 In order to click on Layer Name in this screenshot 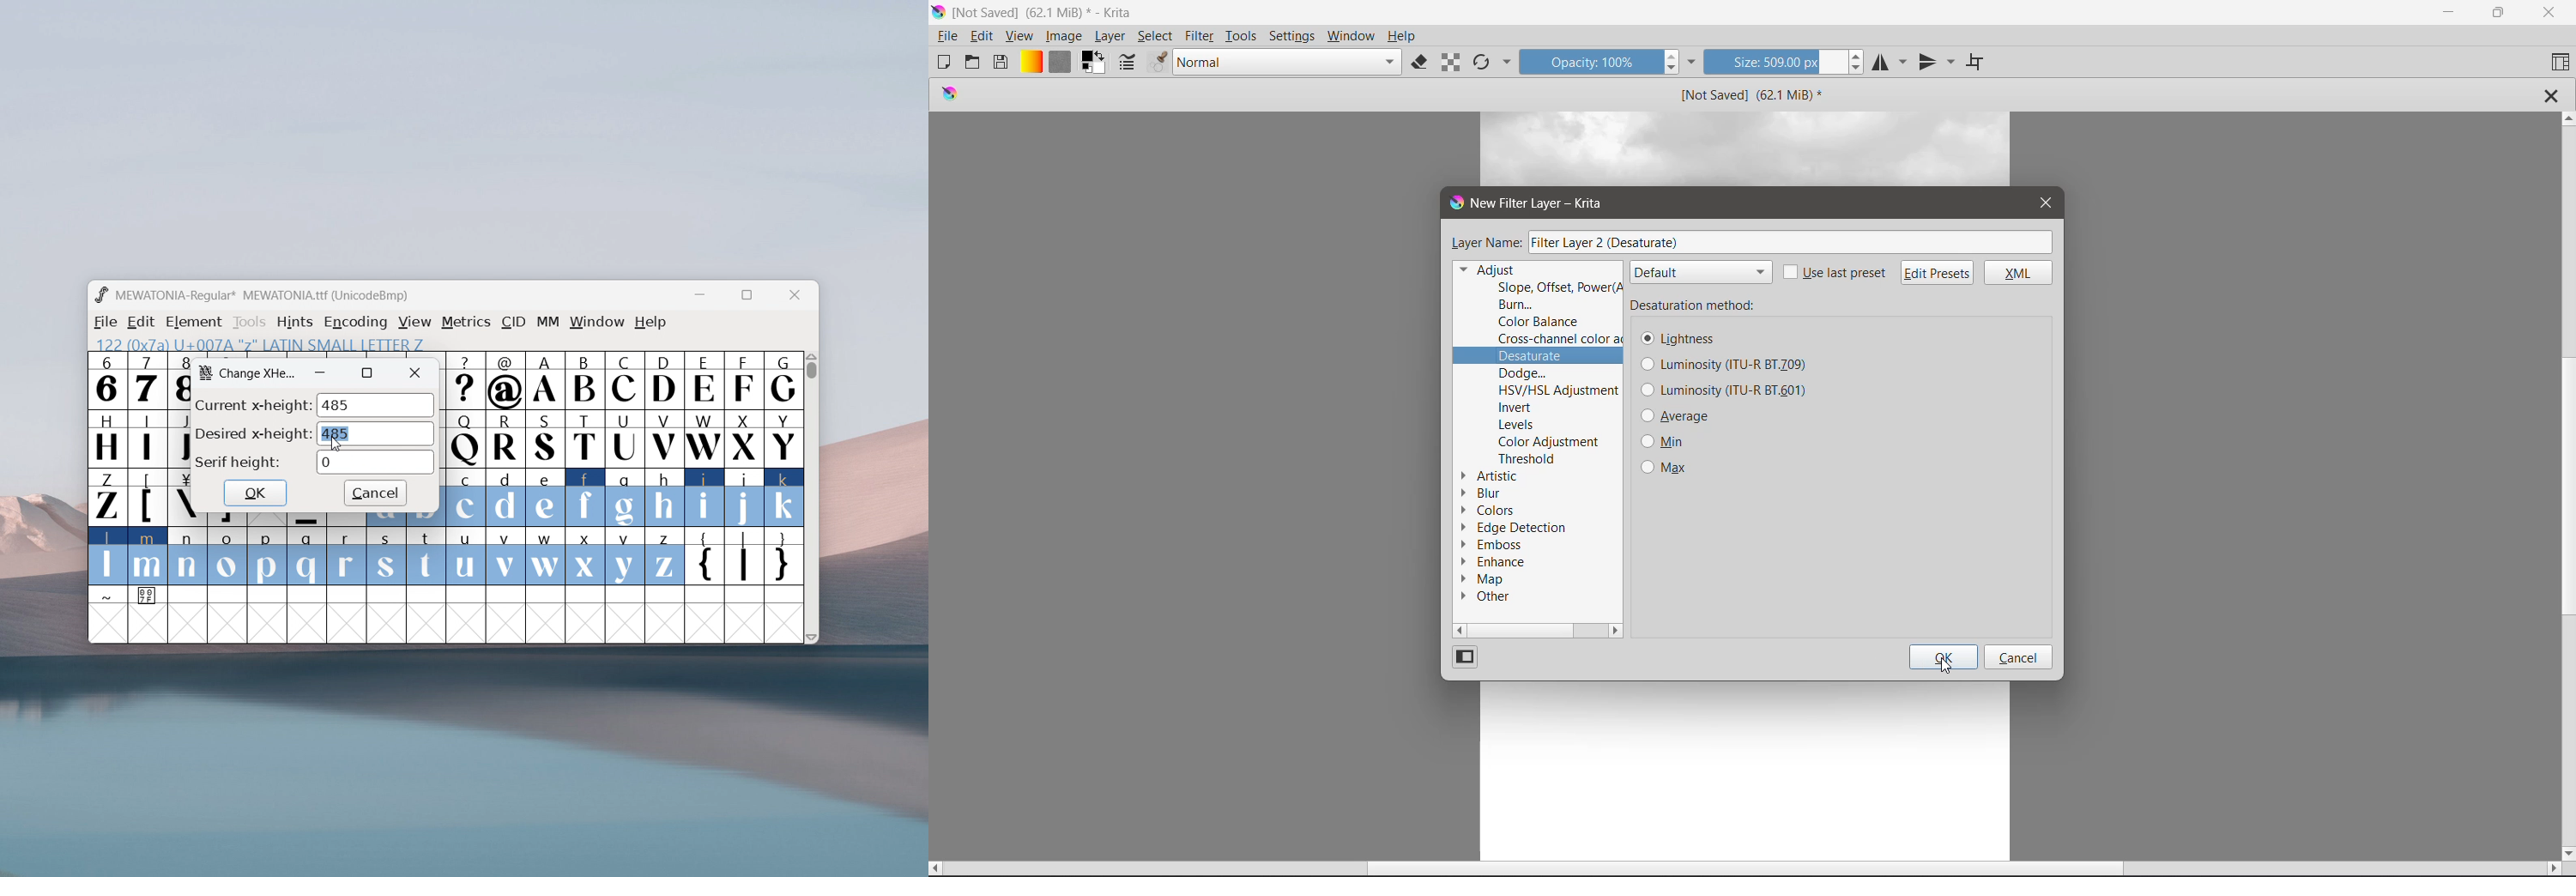, I will do `click(1486, 244)`.